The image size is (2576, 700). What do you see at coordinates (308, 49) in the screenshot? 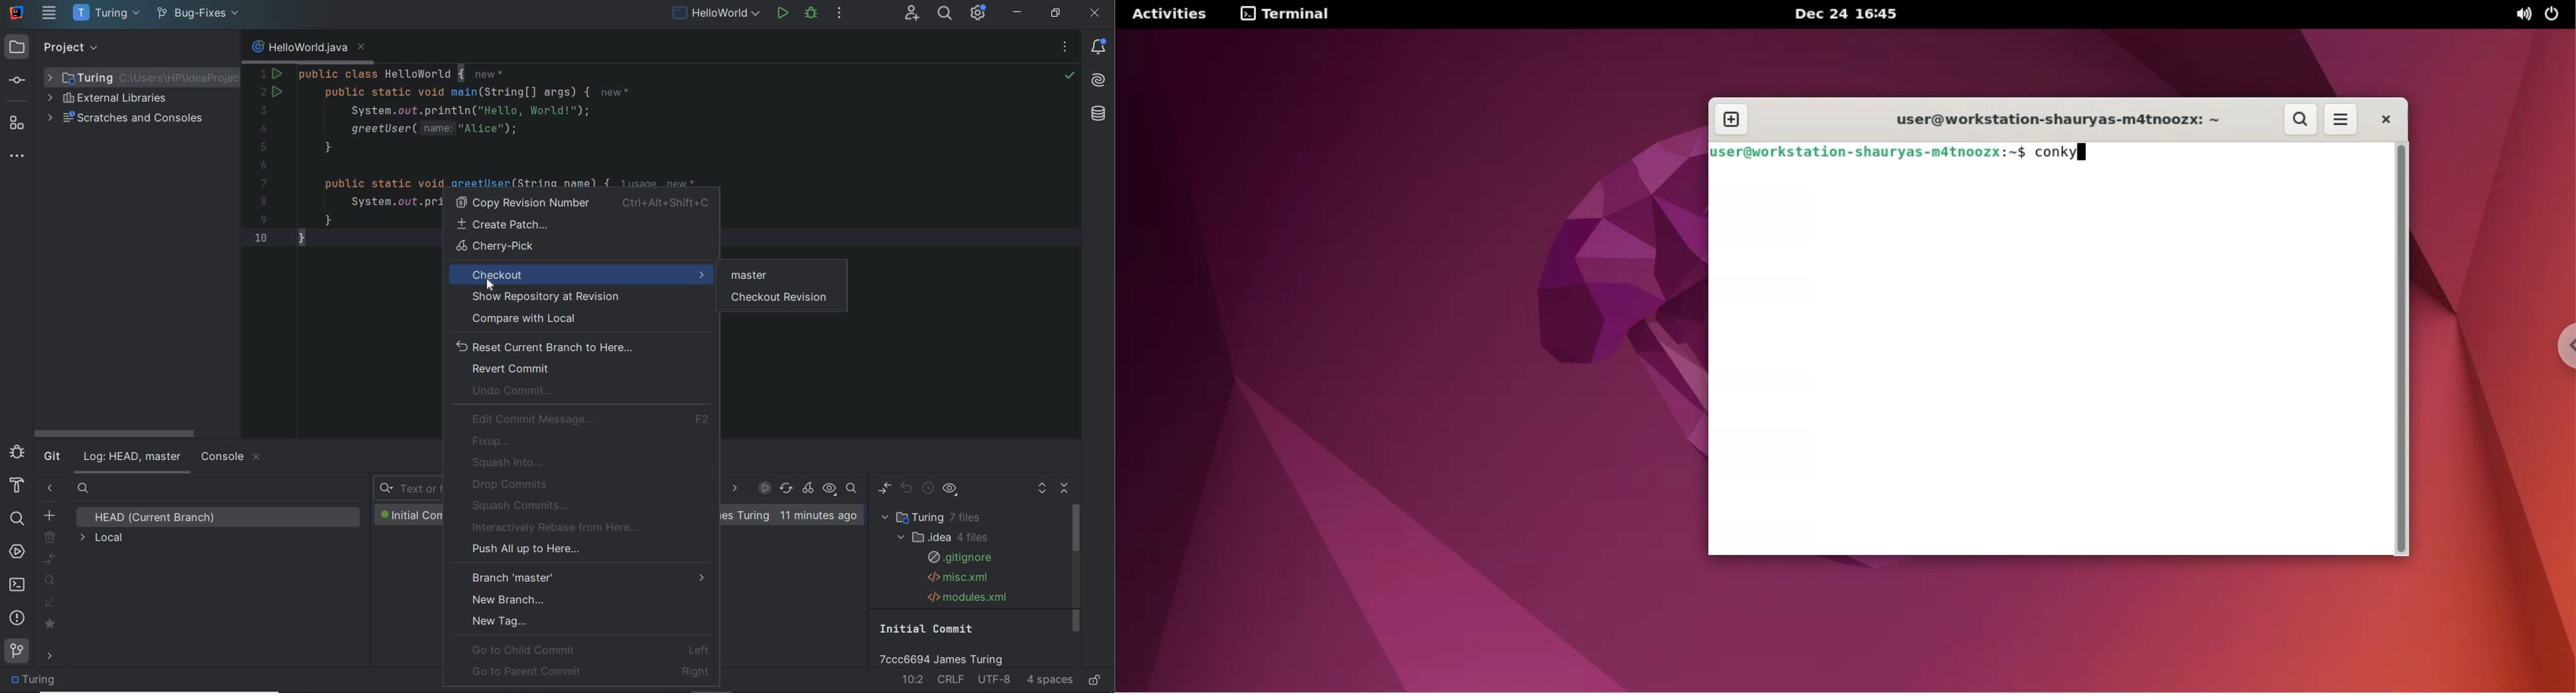
I see `file name` at bounding box center [308, 49].